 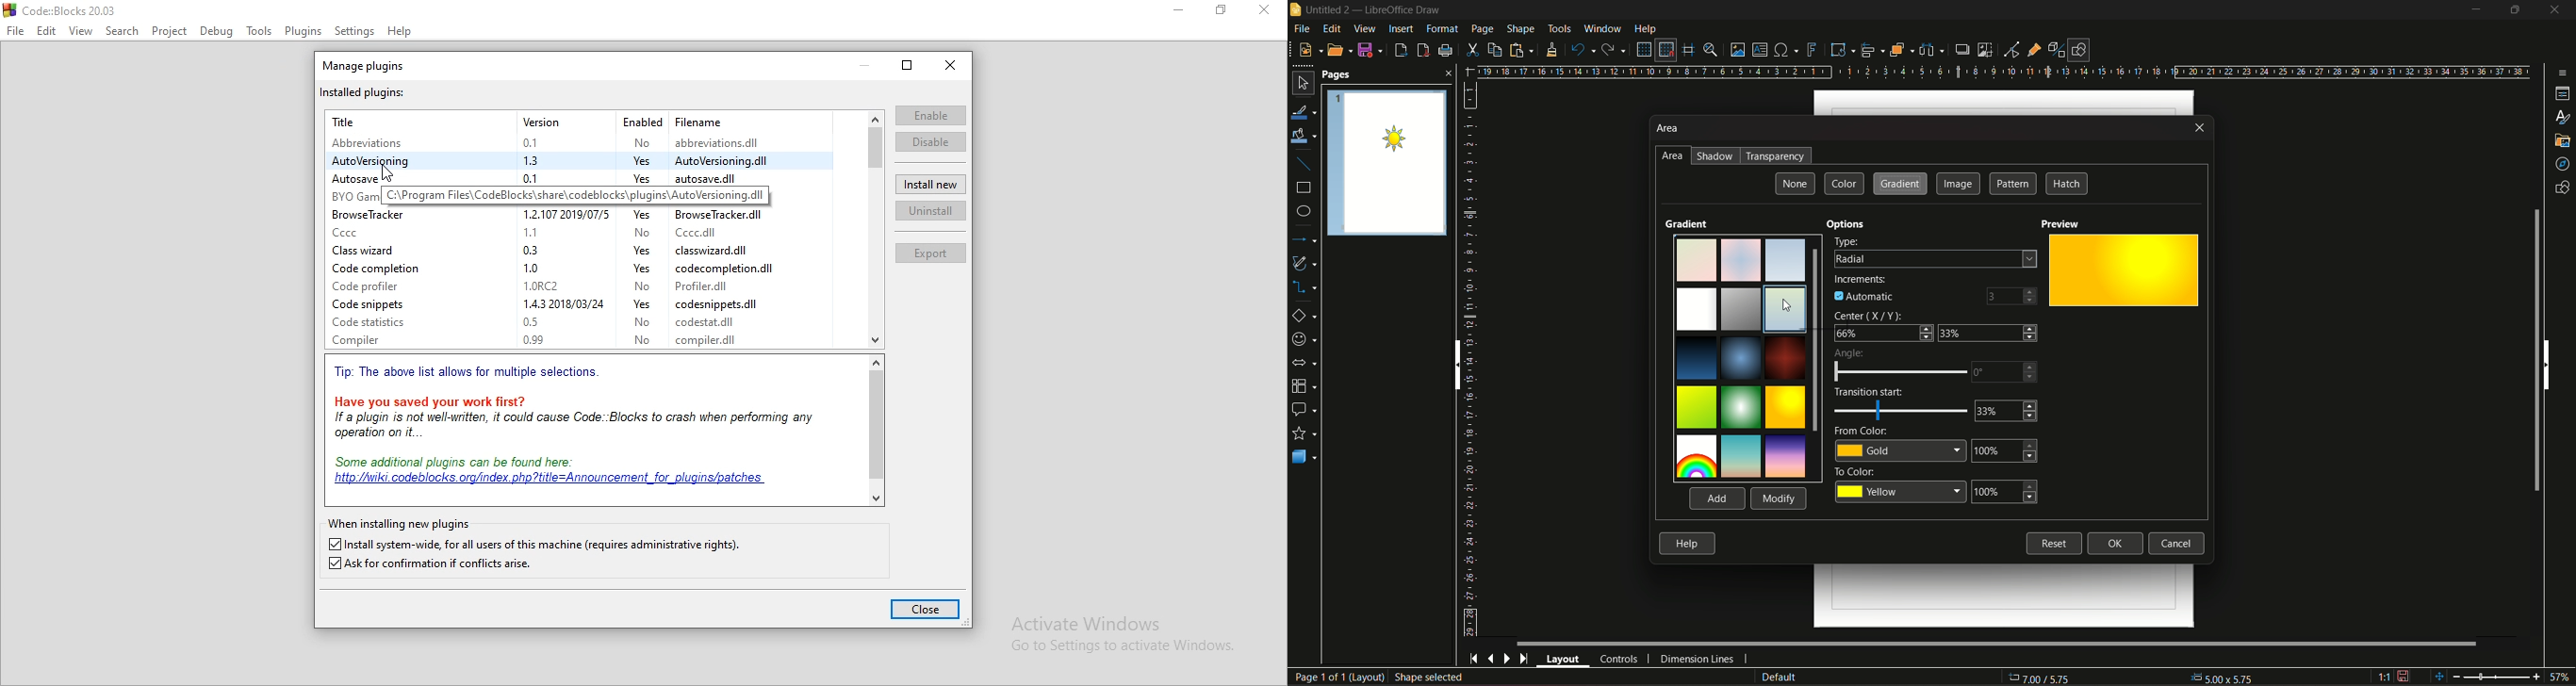 I want to click on Help, so click(x=401, y=32).